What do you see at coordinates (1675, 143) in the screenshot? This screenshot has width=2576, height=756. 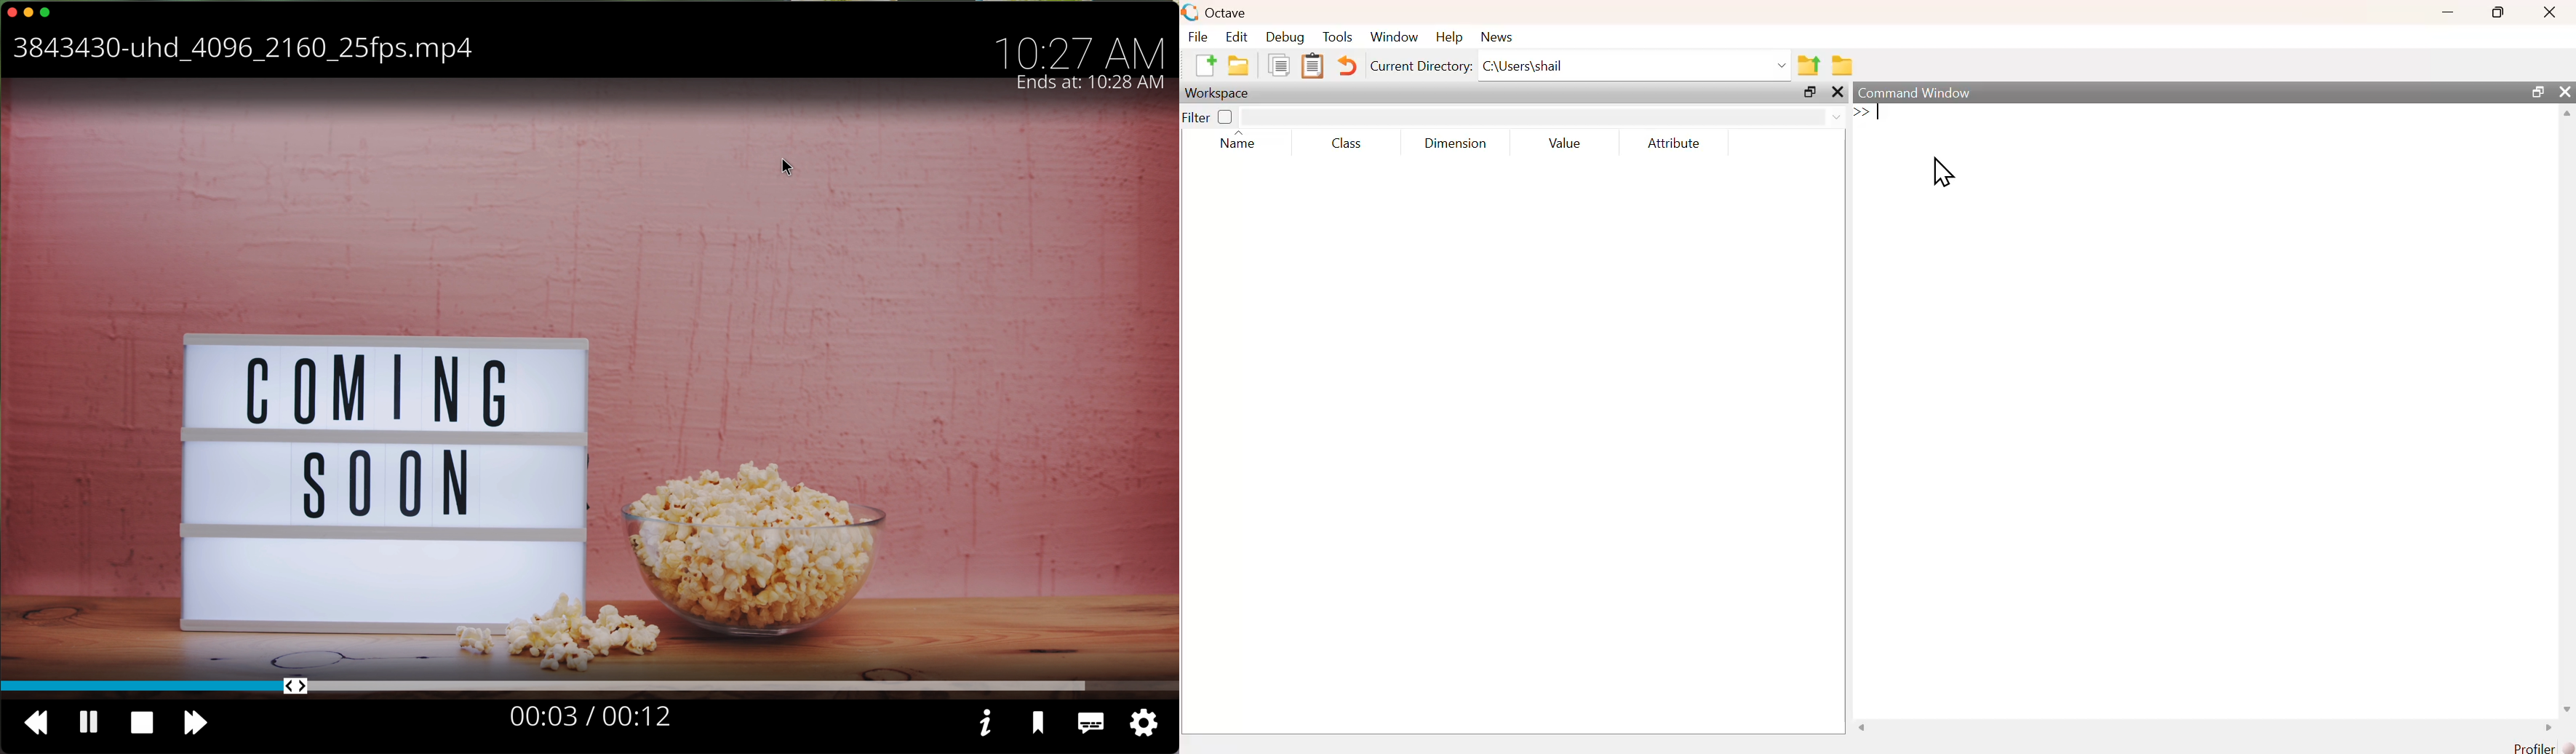 I see `Attribute` at bounding box center [1675, 143].